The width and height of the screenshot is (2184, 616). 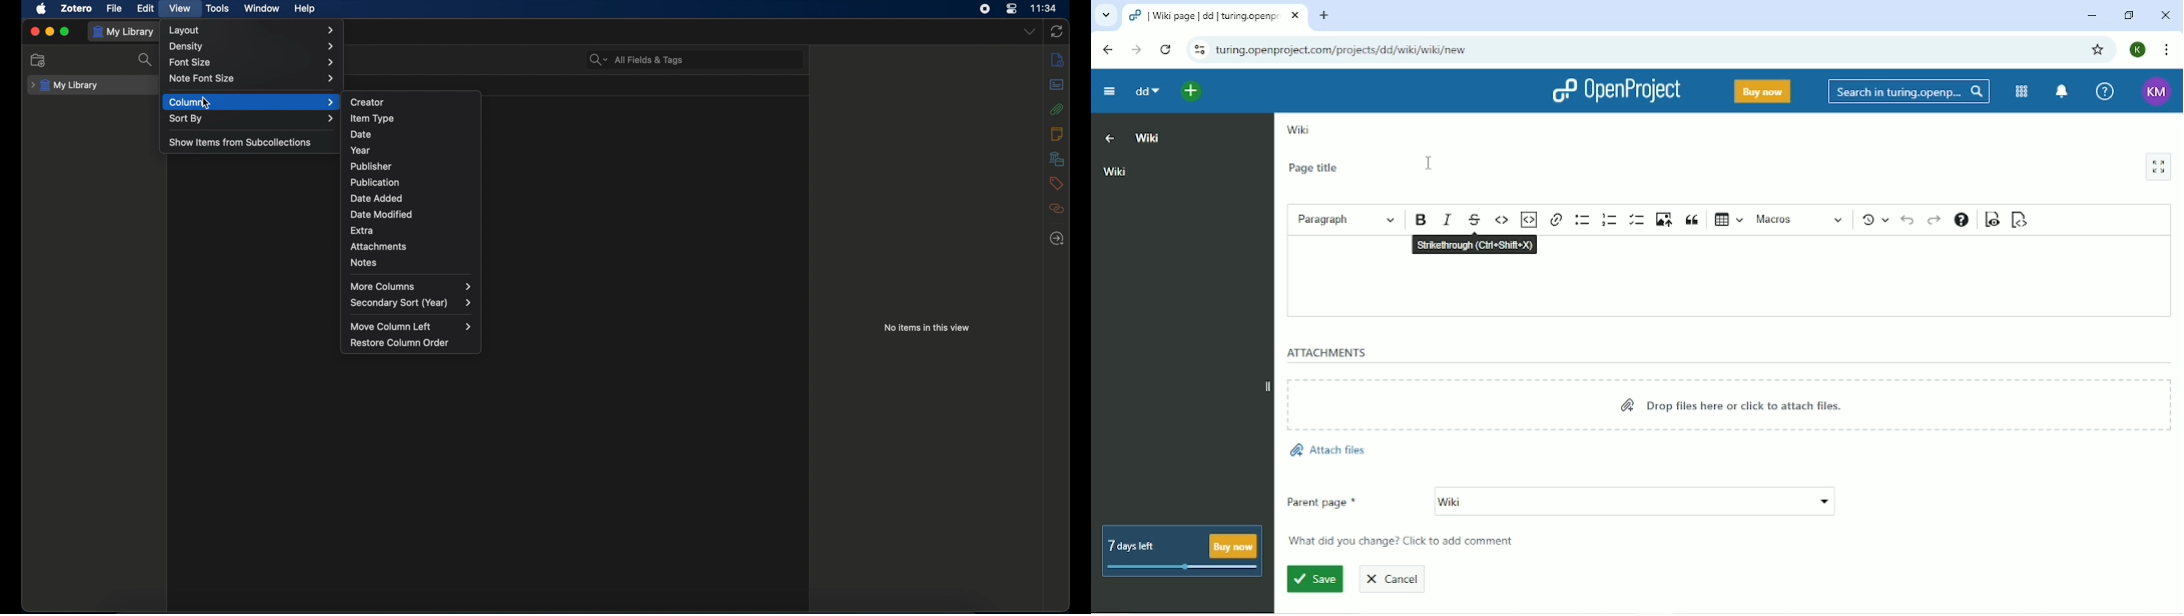 What do you see at coordinates (251, 30) in the screenshot?
I see `layout` at bounding box center [251, 30].